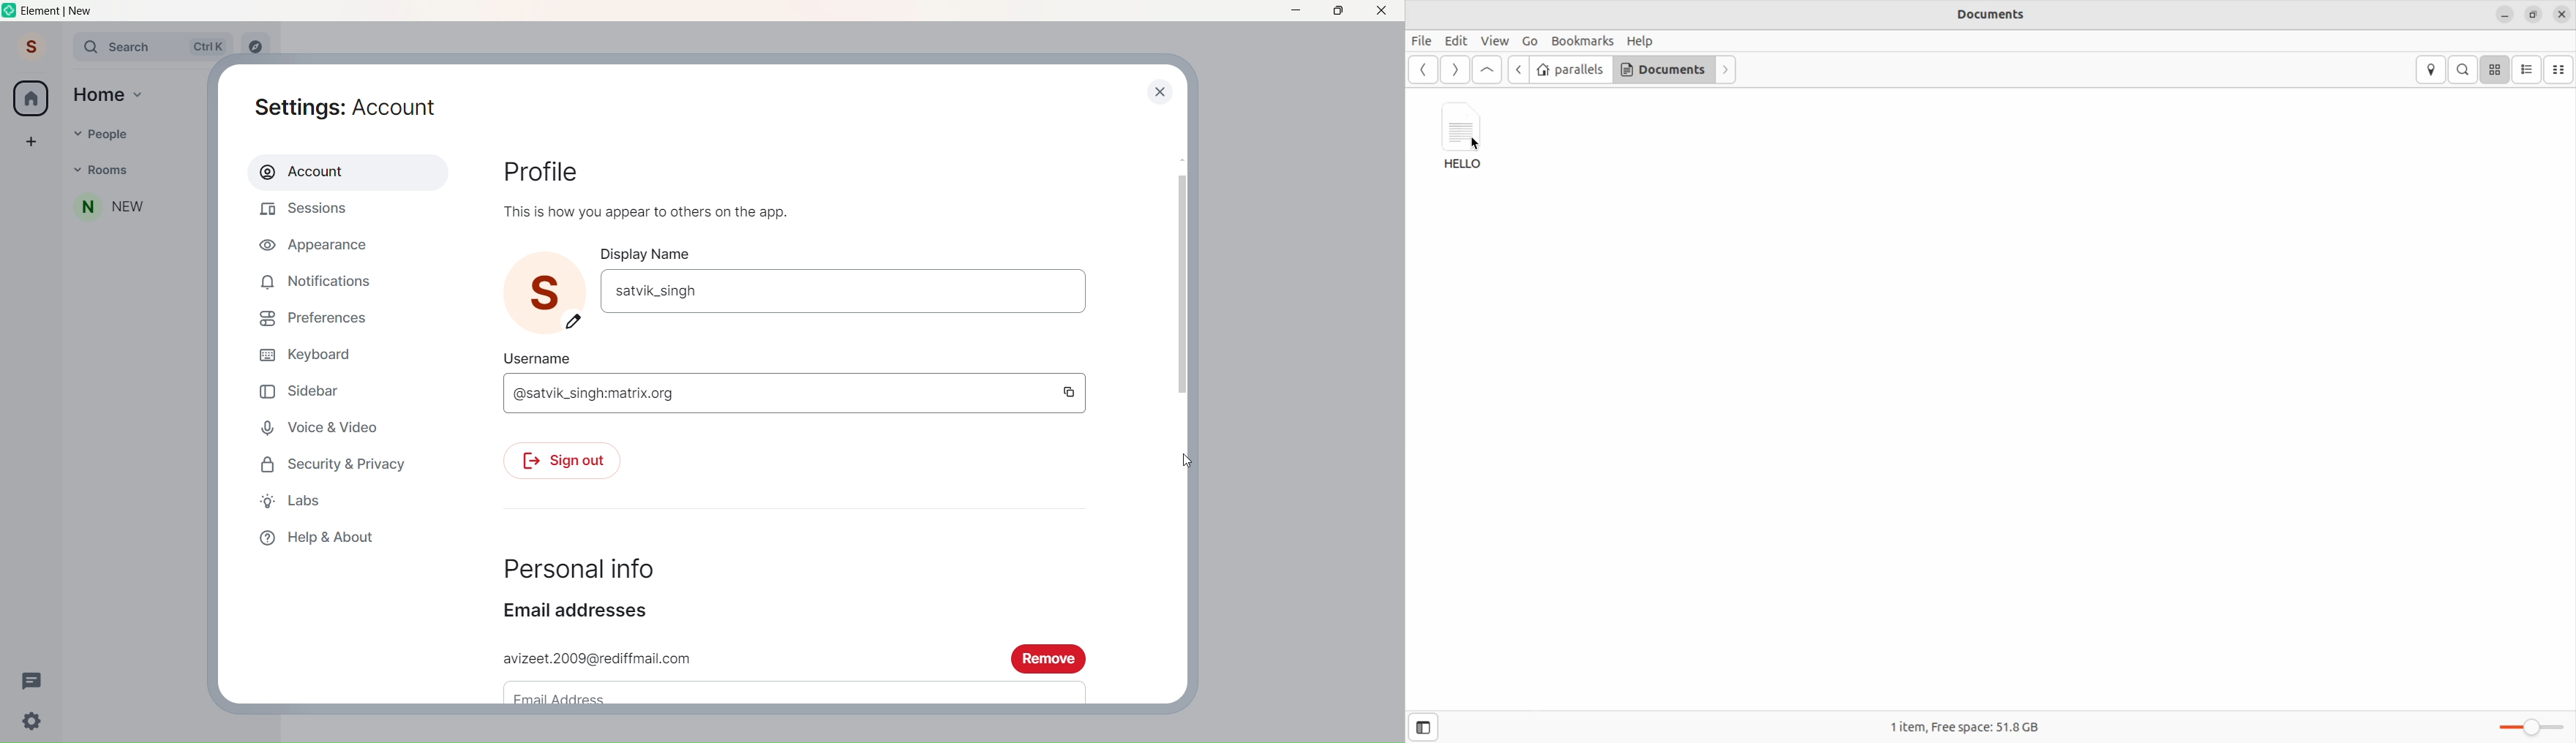 This screenshot has height=756, width=2576. I want to click on Title , so click(70, 11).